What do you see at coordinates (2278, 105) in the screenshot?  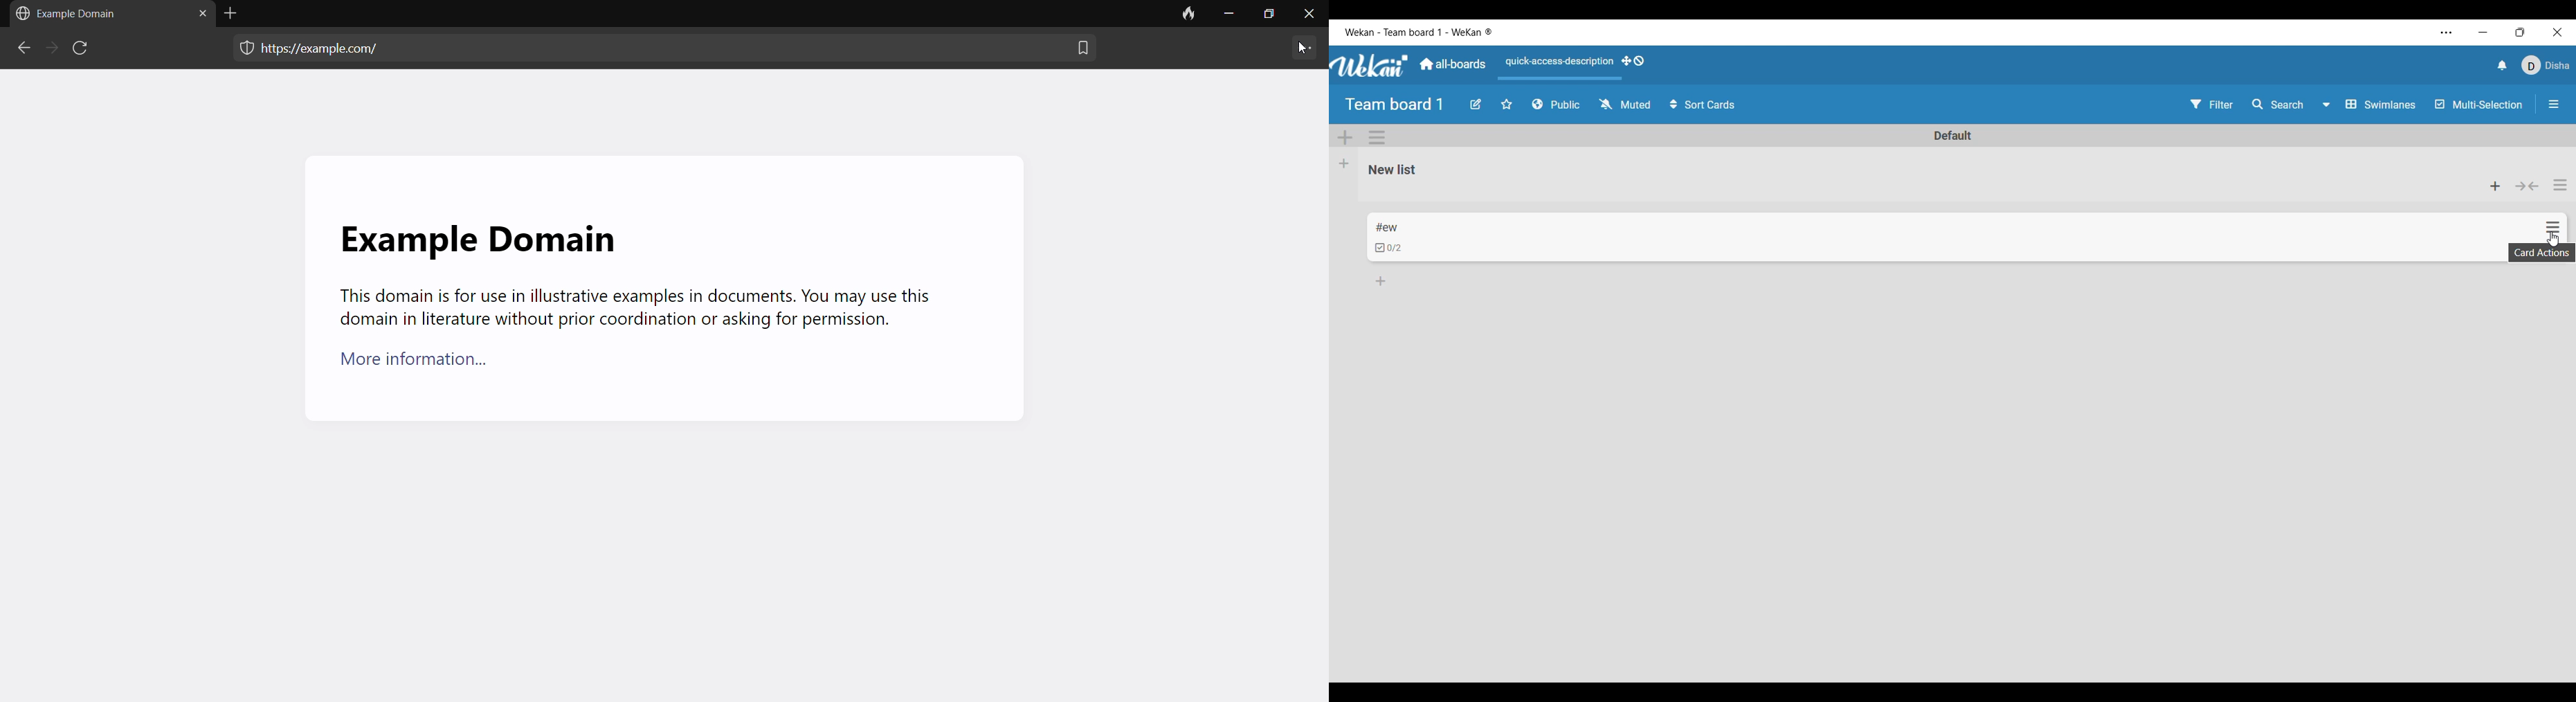 I see `Search` at bounding box center [2278, 105].